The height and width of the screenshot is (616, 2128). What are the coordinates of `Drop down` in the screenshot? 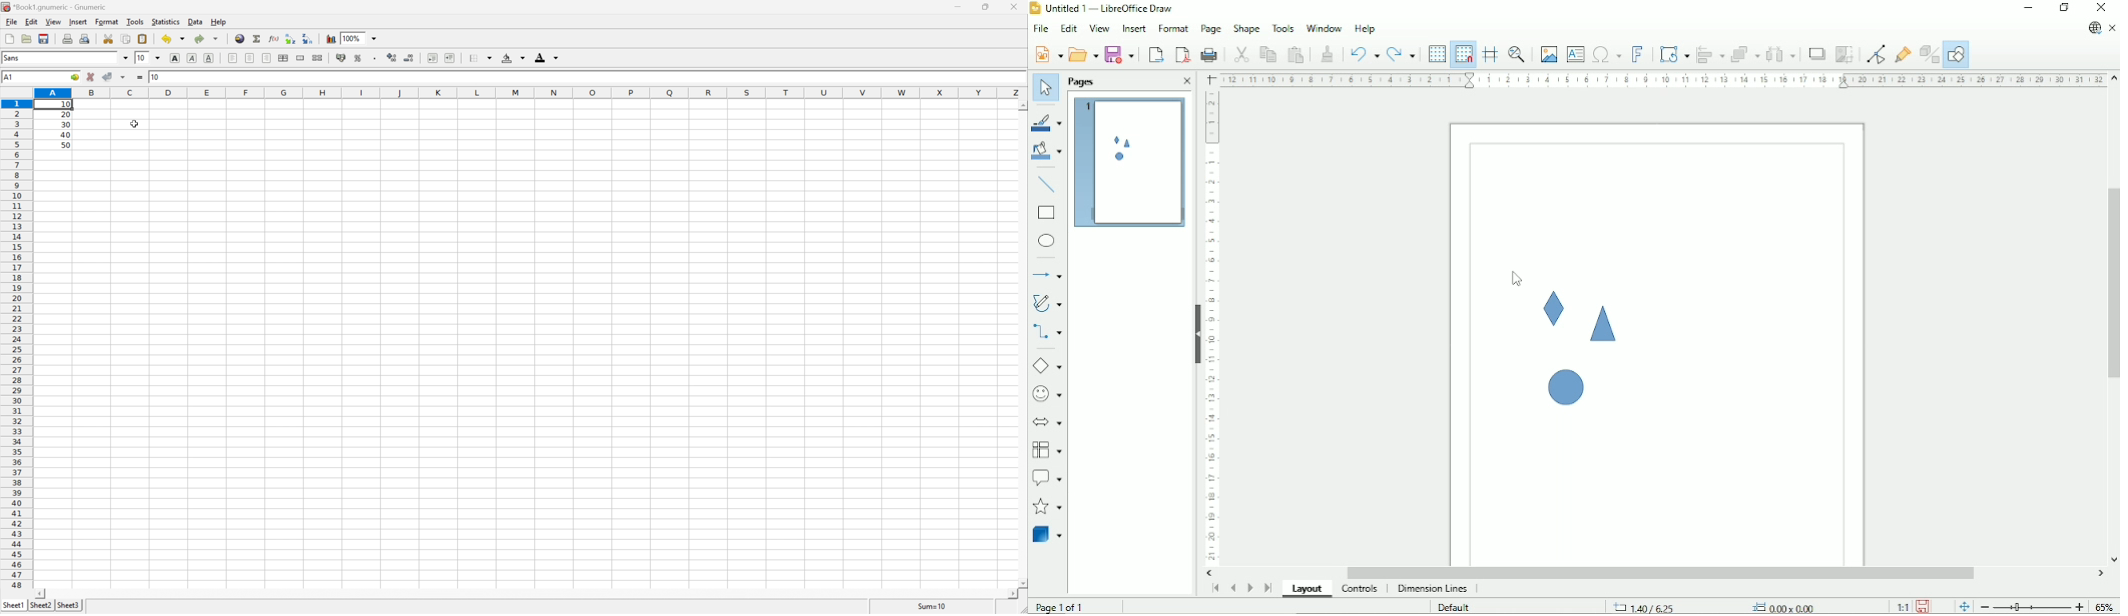 It's located at (376, 37).